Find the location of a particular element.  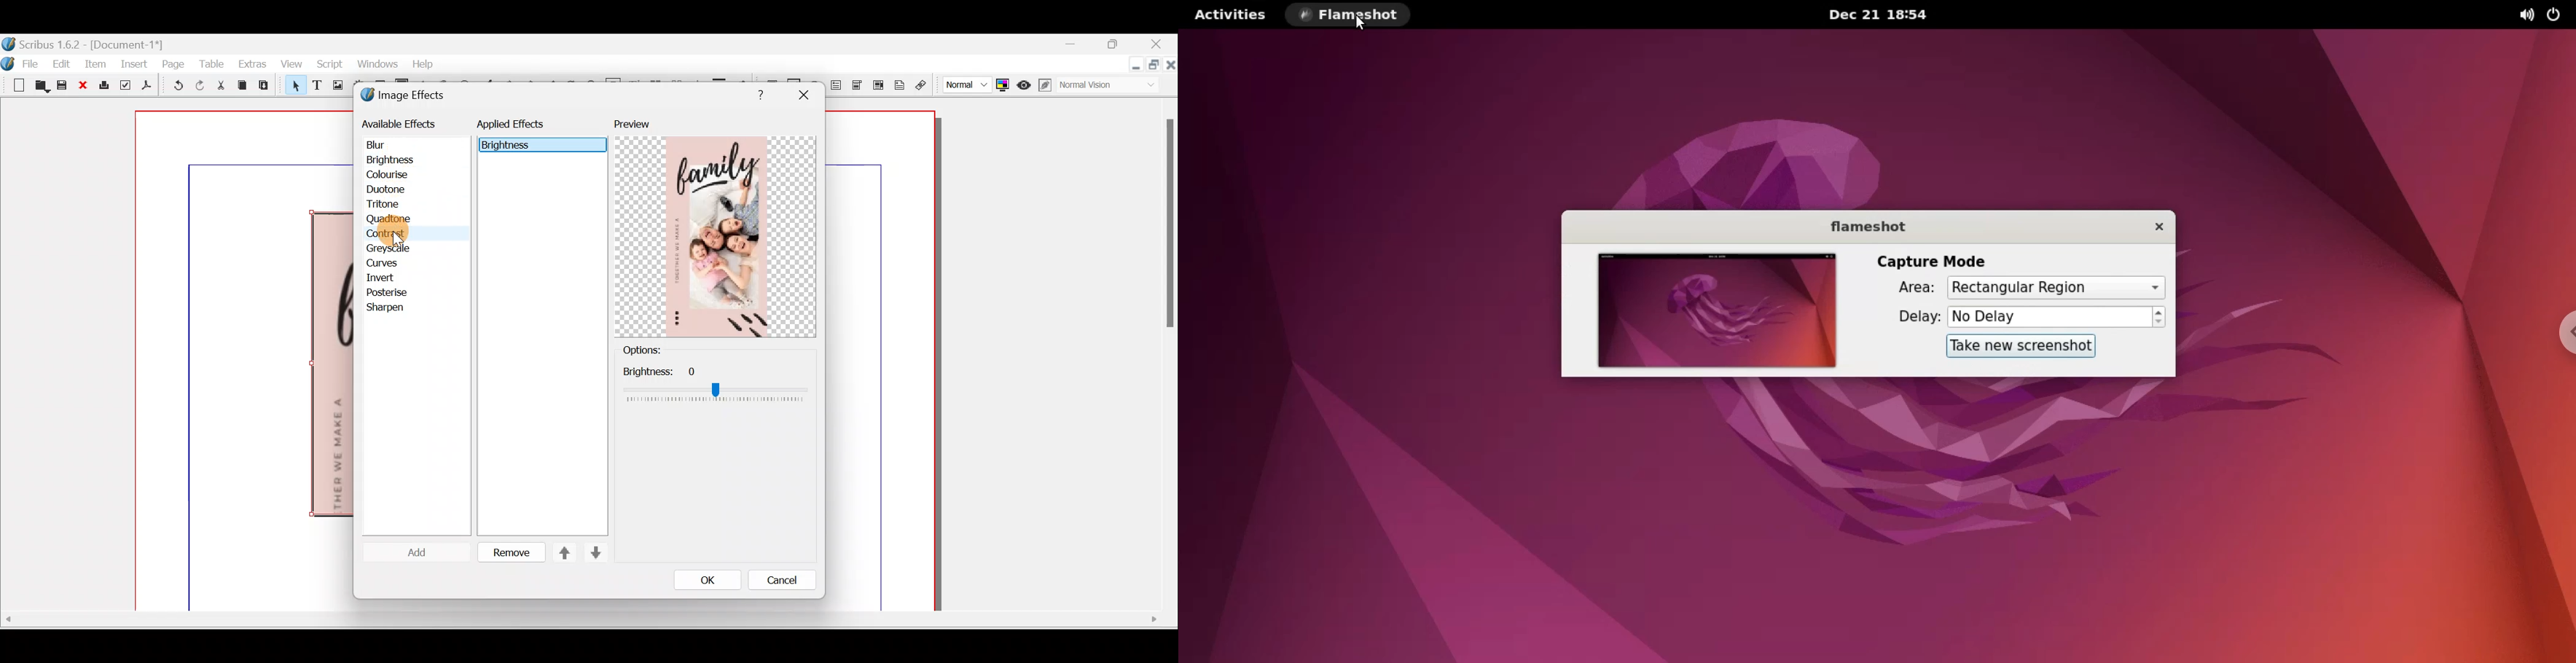

Maximise is located at coordinates (1156, 66).